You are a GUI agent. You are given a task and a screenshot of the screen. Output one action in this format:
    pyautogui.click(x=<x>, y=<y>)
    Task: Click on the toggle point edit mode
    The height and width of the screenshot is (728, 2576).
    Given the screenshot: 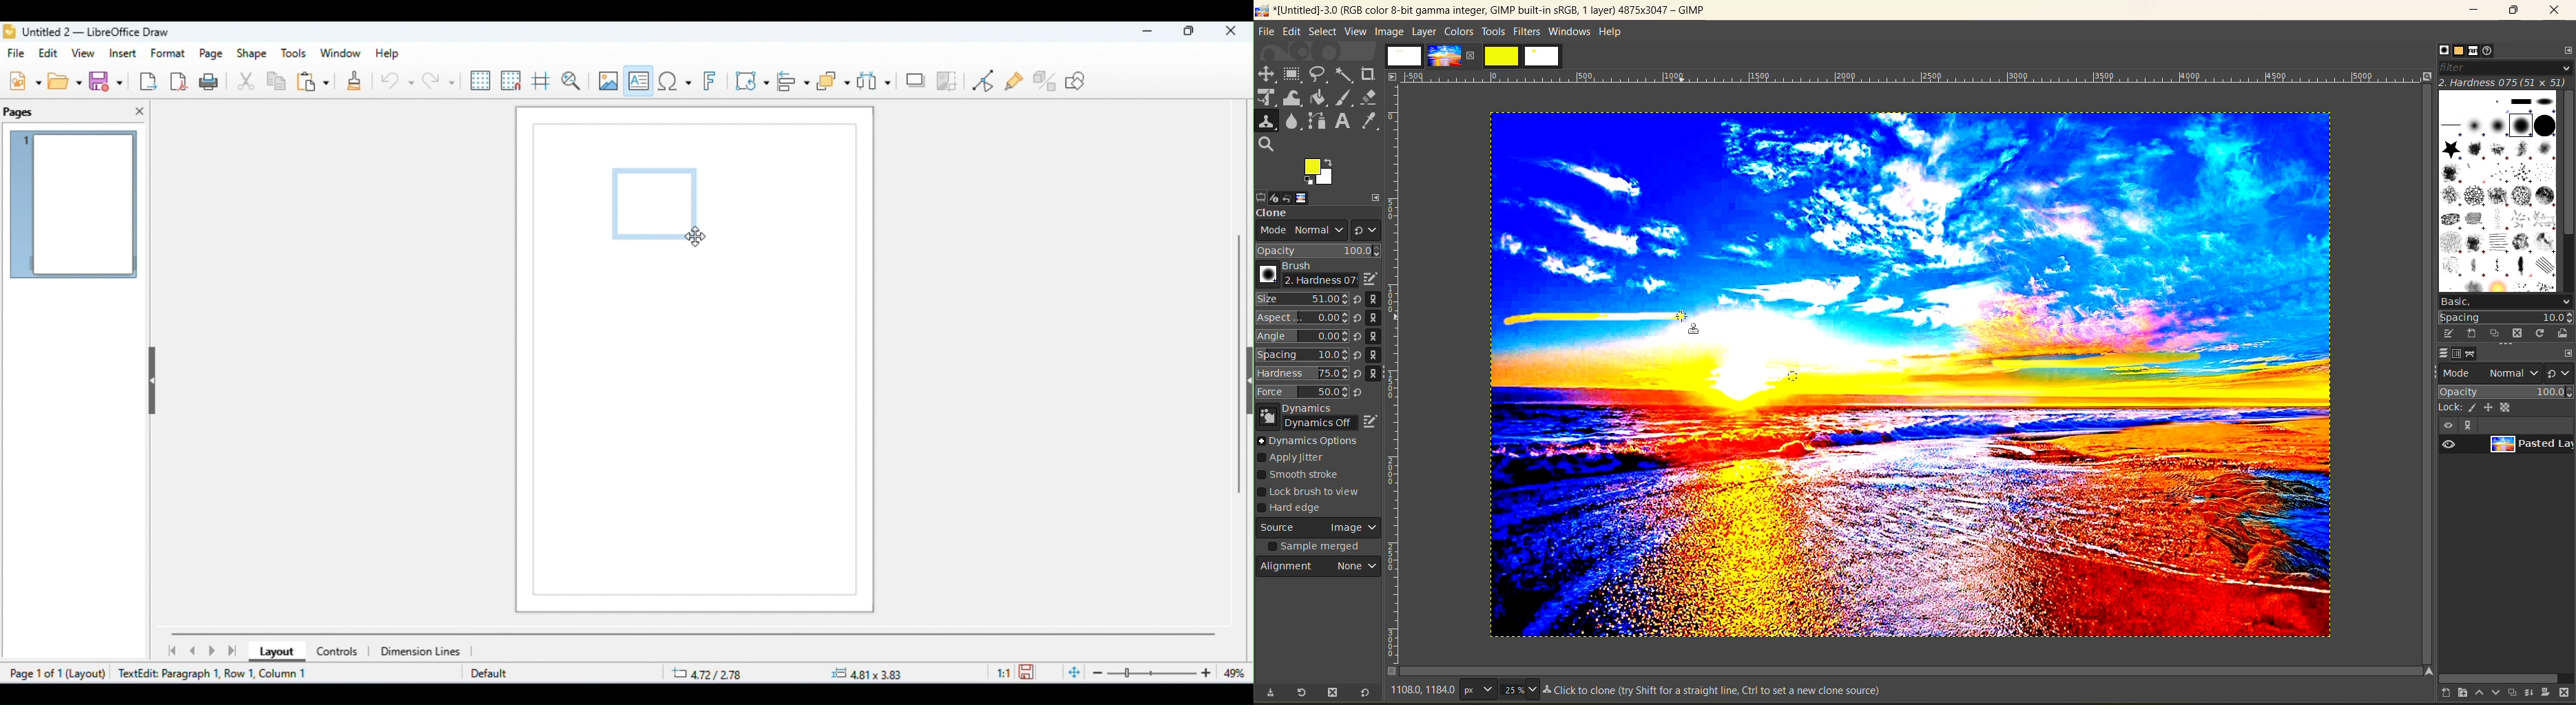 What is the action you would take?
    pyautogui.click(x=986, y=81)
    